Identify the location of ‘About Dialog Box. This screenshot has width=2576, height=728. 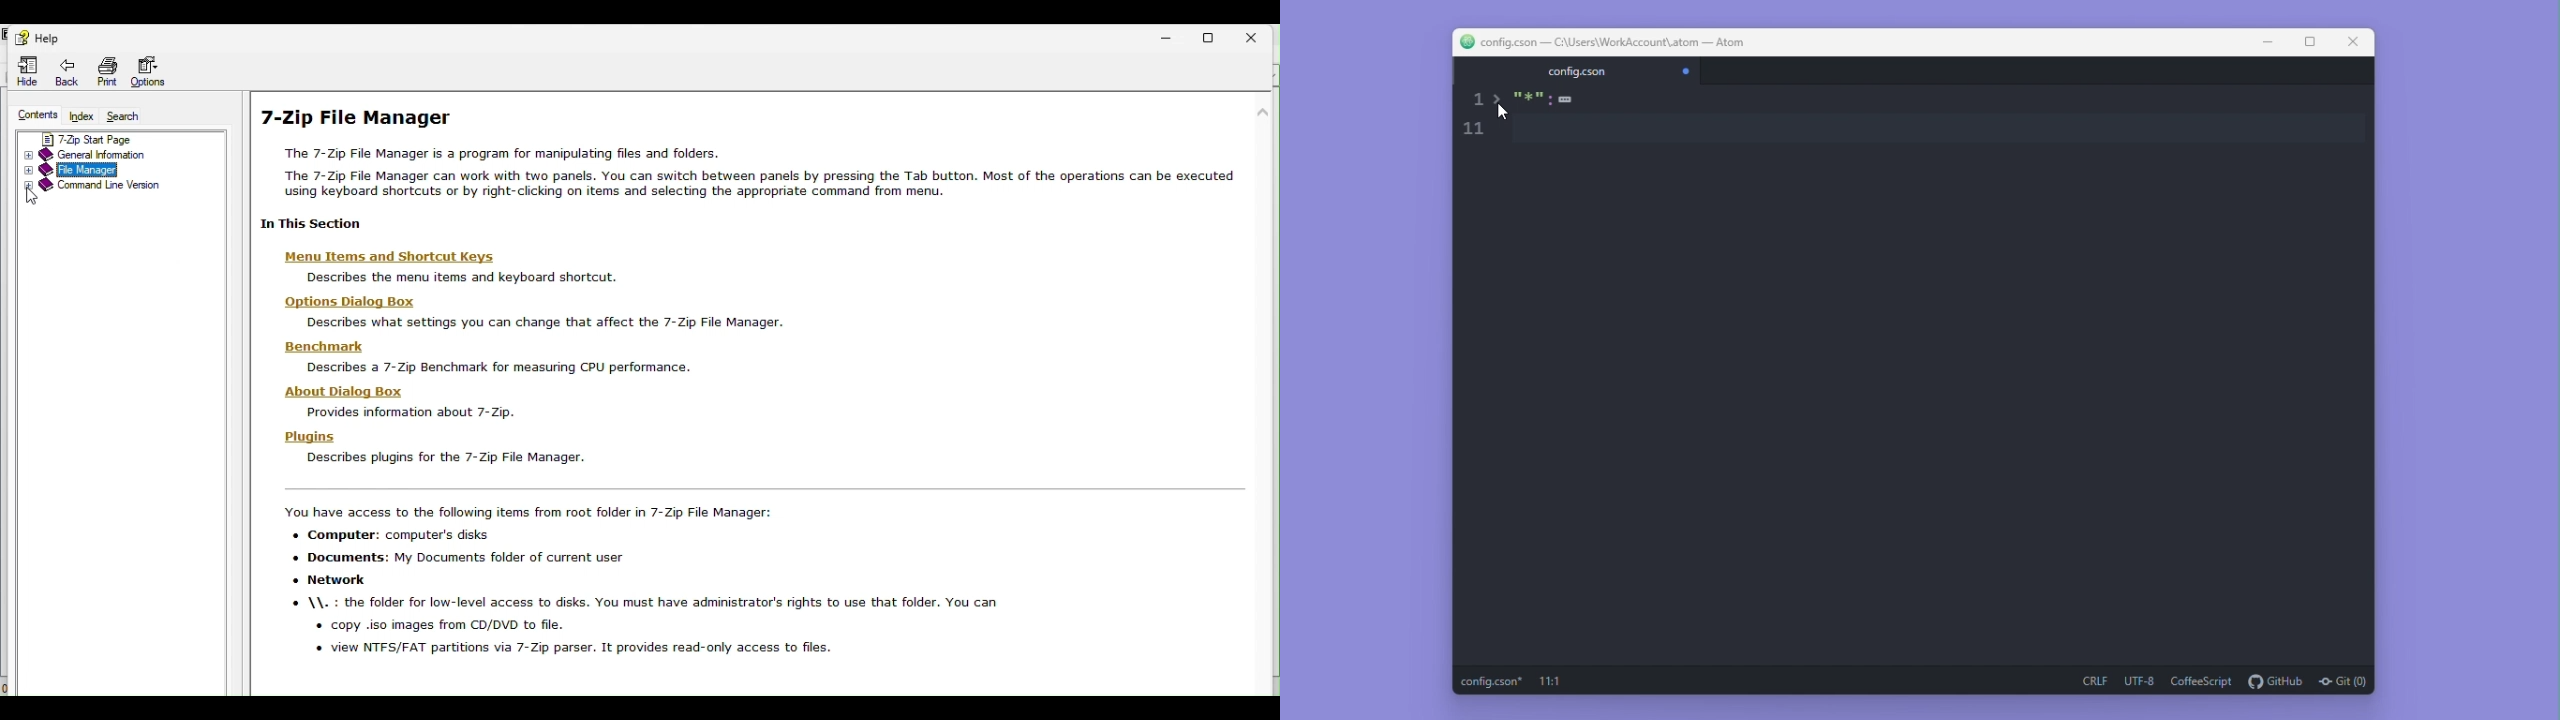
(337, 390).